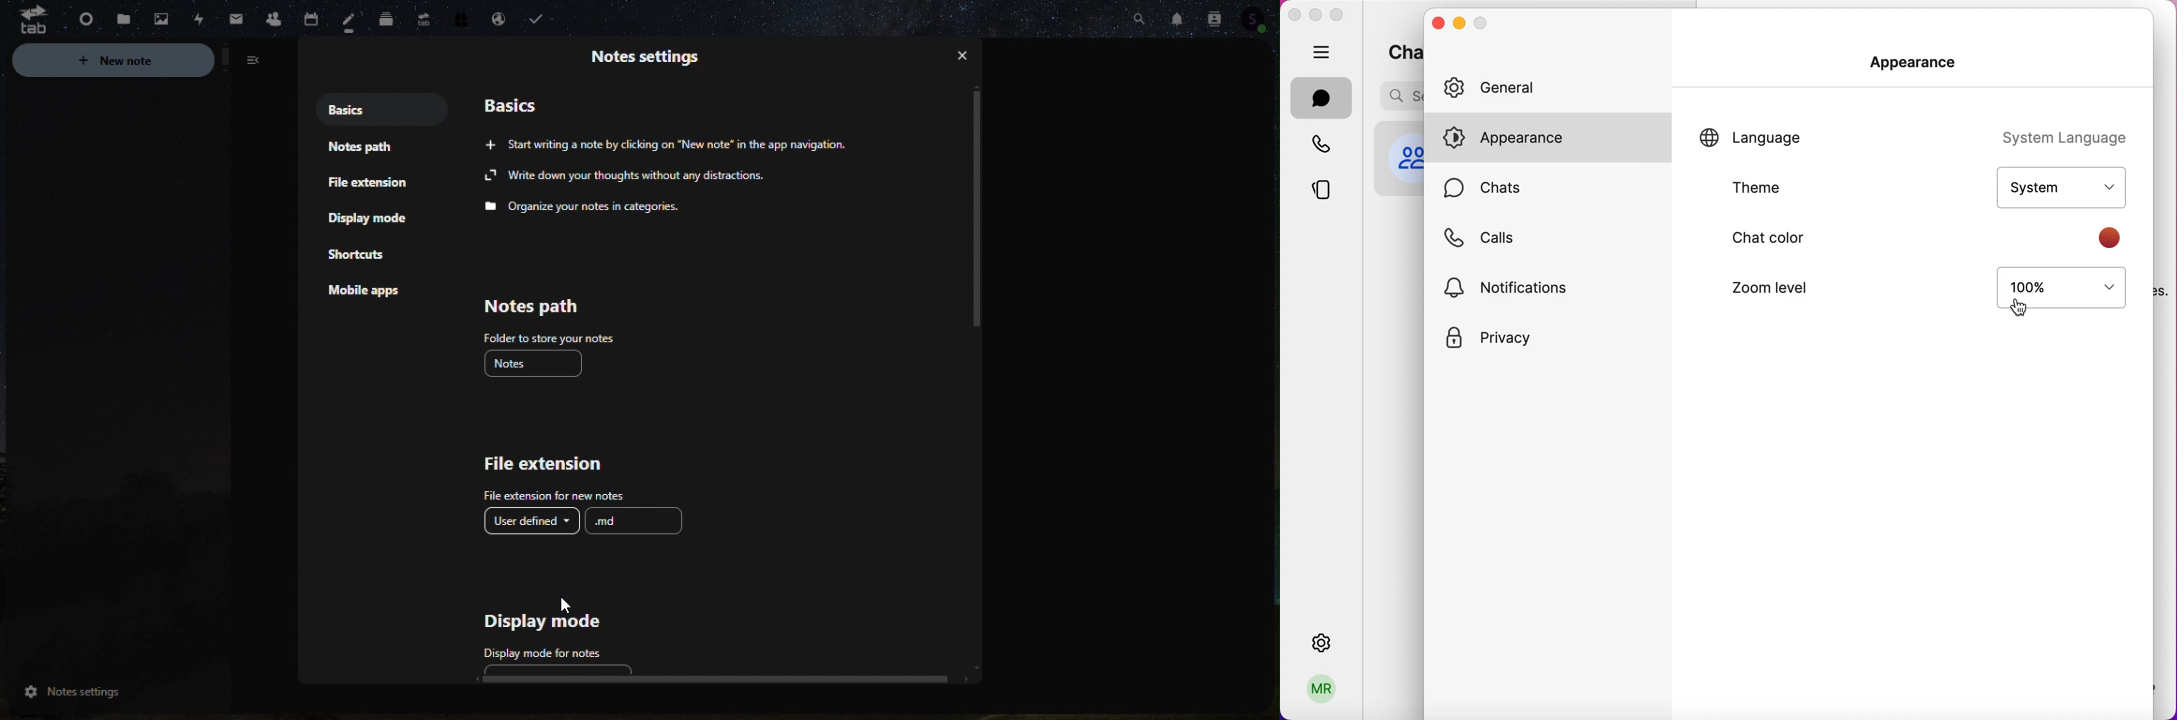 The image size is (2184, 728). Describe the element at coordinates (1812, 288) in the screenshot. I see `zoom level` at that location.